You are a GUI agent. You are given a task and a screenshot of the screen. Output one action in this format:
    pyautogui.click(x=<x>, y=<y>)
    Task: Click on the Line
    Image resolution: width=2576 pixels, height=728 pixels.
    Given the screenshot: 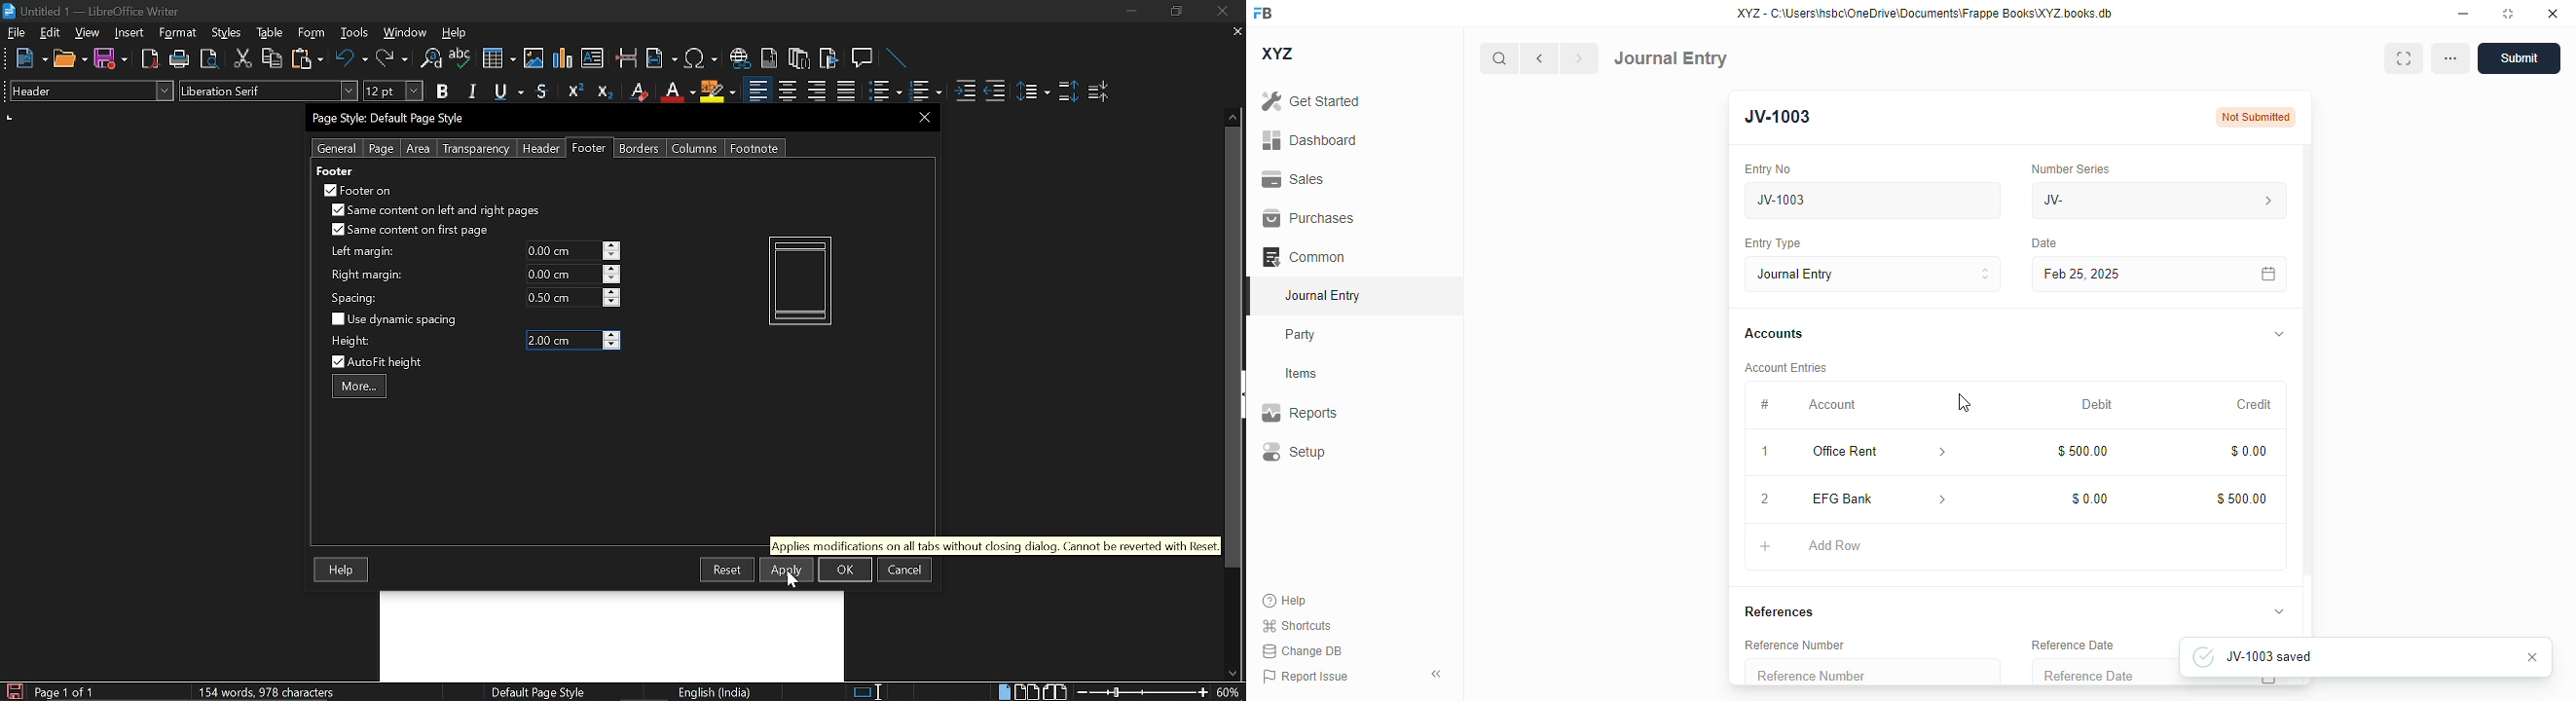 What is the action you would take?
    pyautogui.click(x=898, y=59)
    